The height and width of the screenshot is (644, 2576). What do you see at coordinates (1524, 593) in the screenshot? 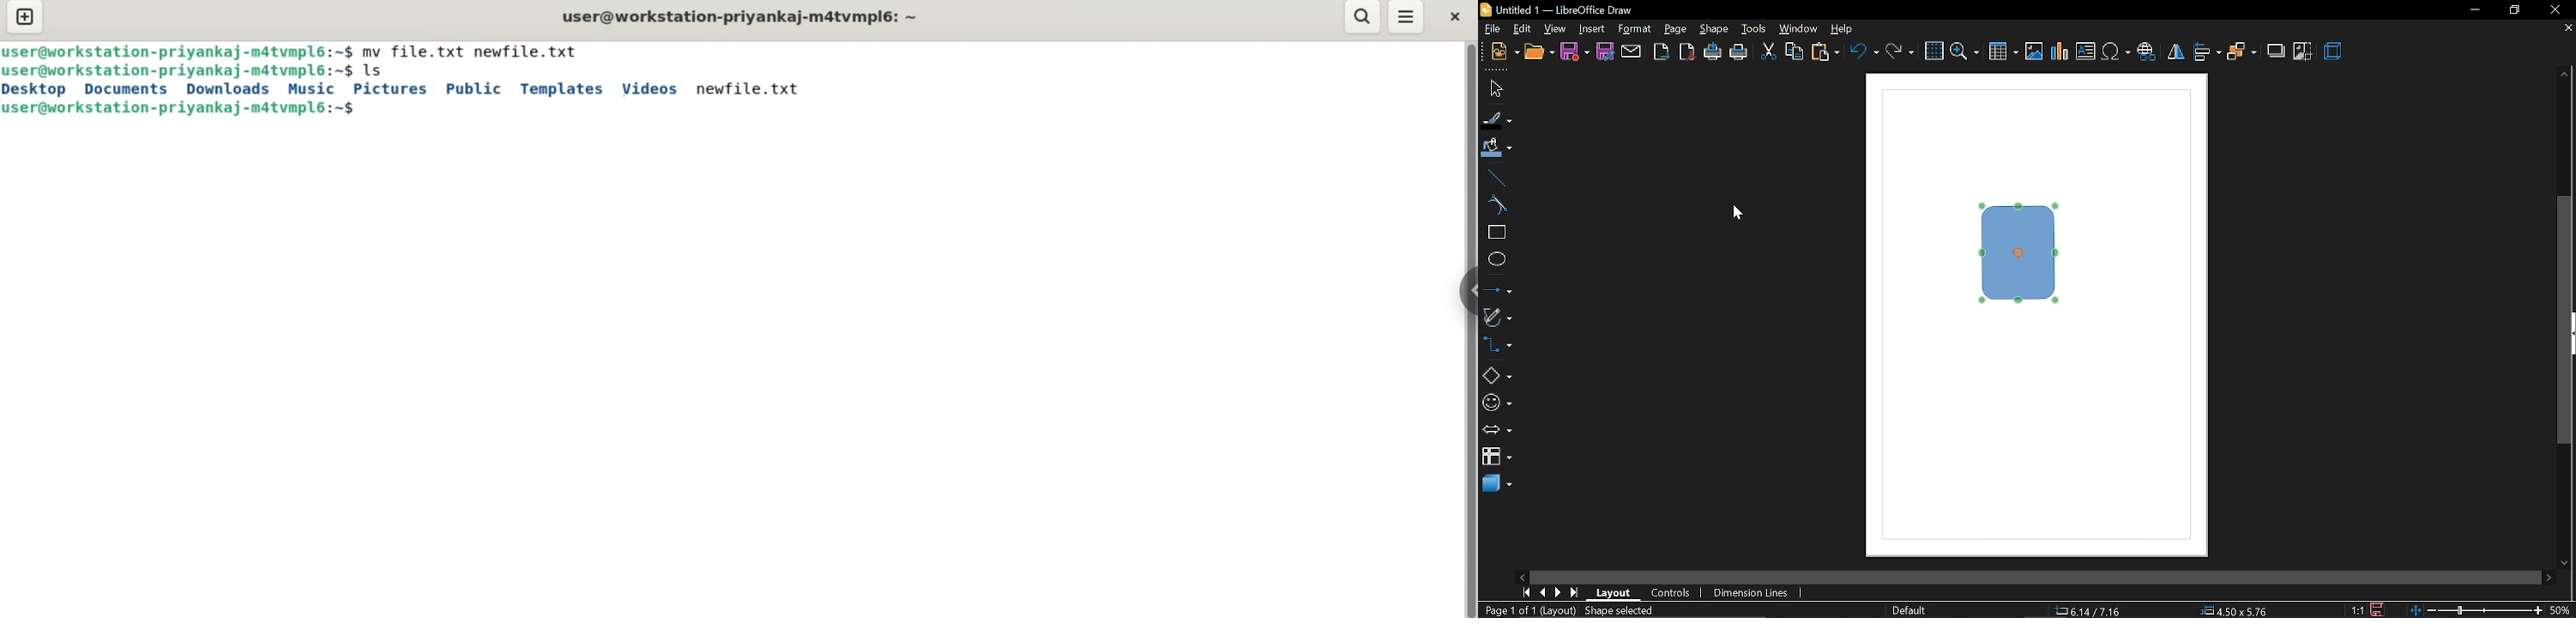
I see `go to first page` at bounding box center [1524, 593].